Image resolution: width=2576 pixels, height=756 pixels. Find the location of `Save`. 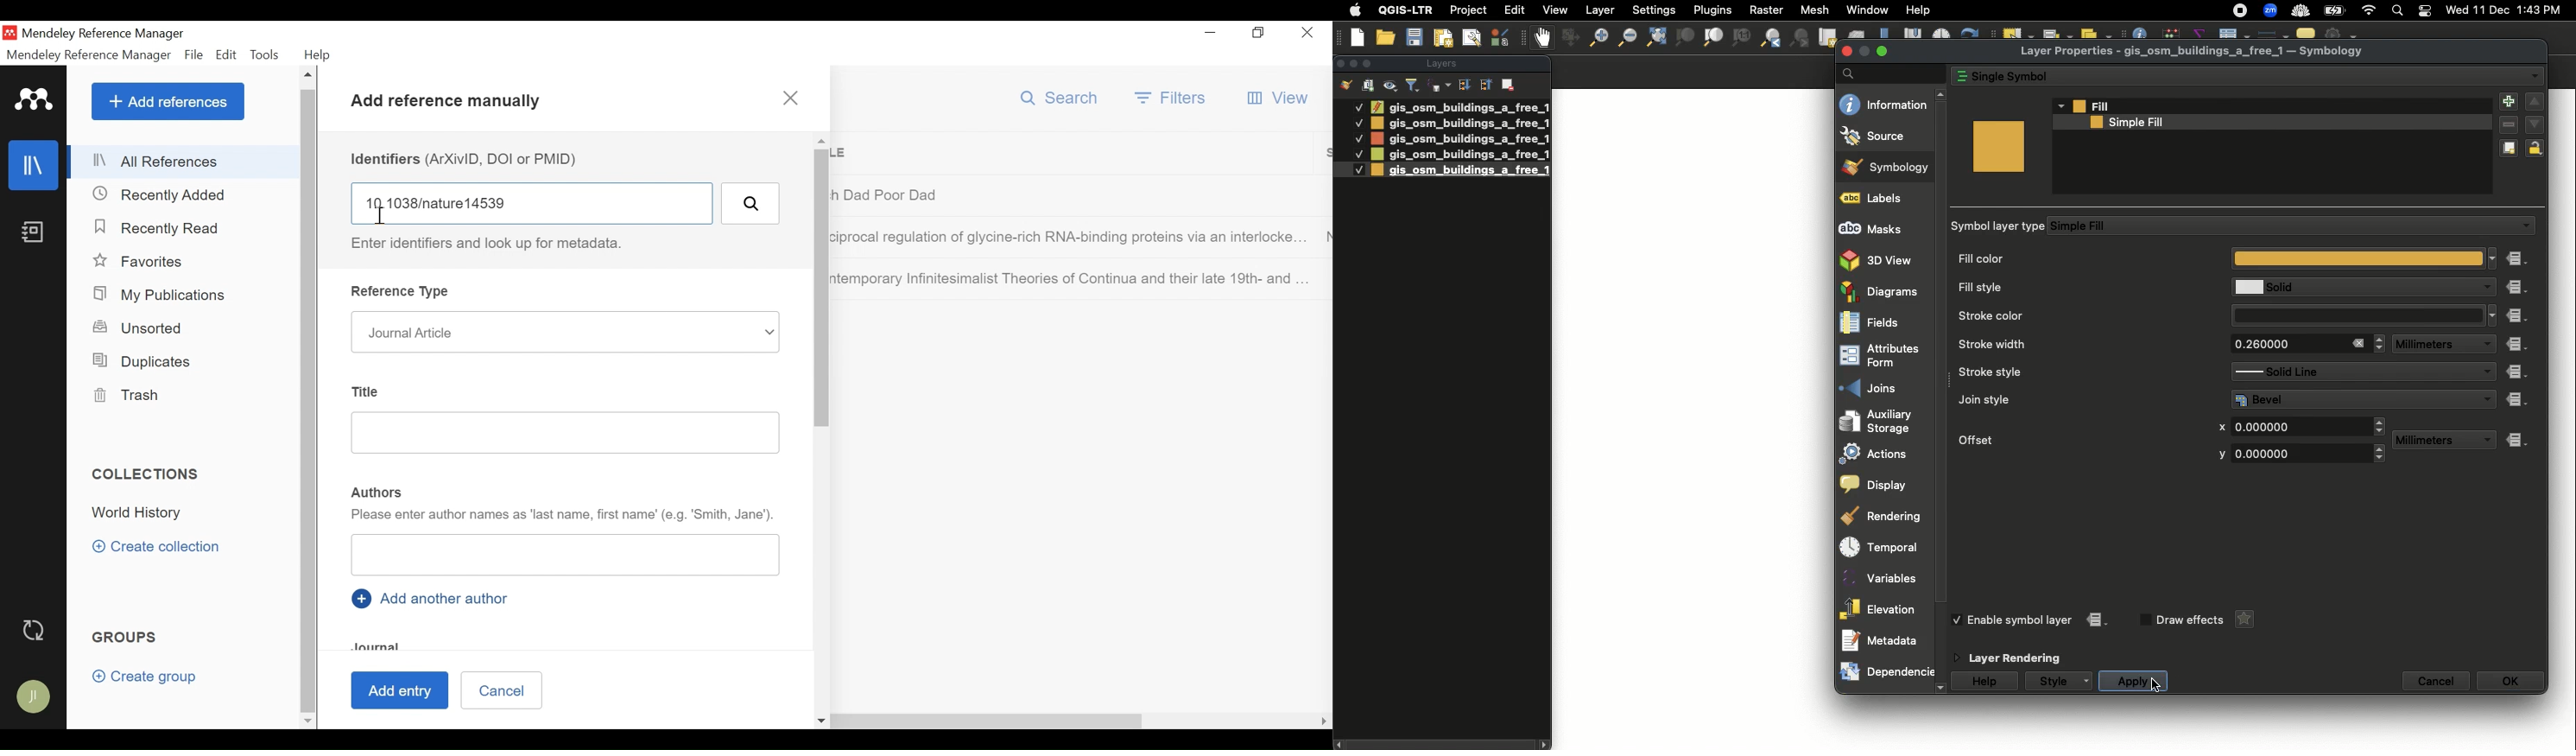

Save is located at coordinates (1415, 38).